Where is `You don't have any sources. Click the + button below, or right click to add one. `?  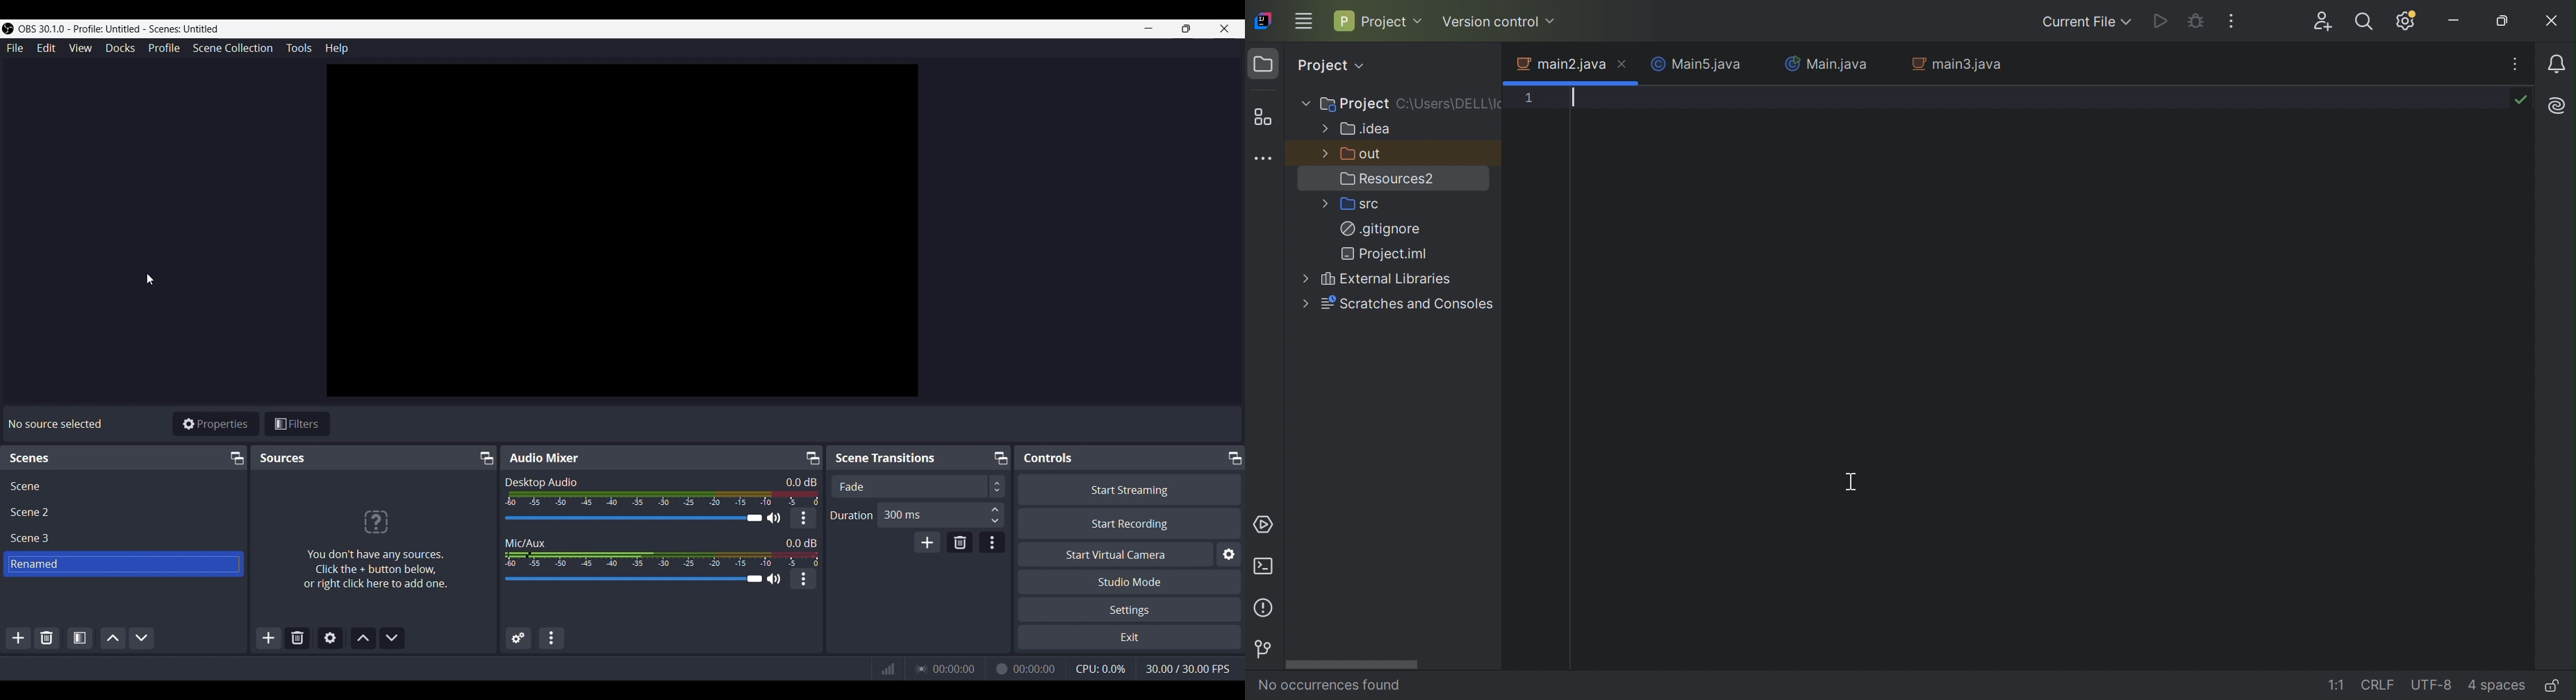 You don't have any sources. Click the + button below, or right click to add one.  is located at coordinates (375, 570).